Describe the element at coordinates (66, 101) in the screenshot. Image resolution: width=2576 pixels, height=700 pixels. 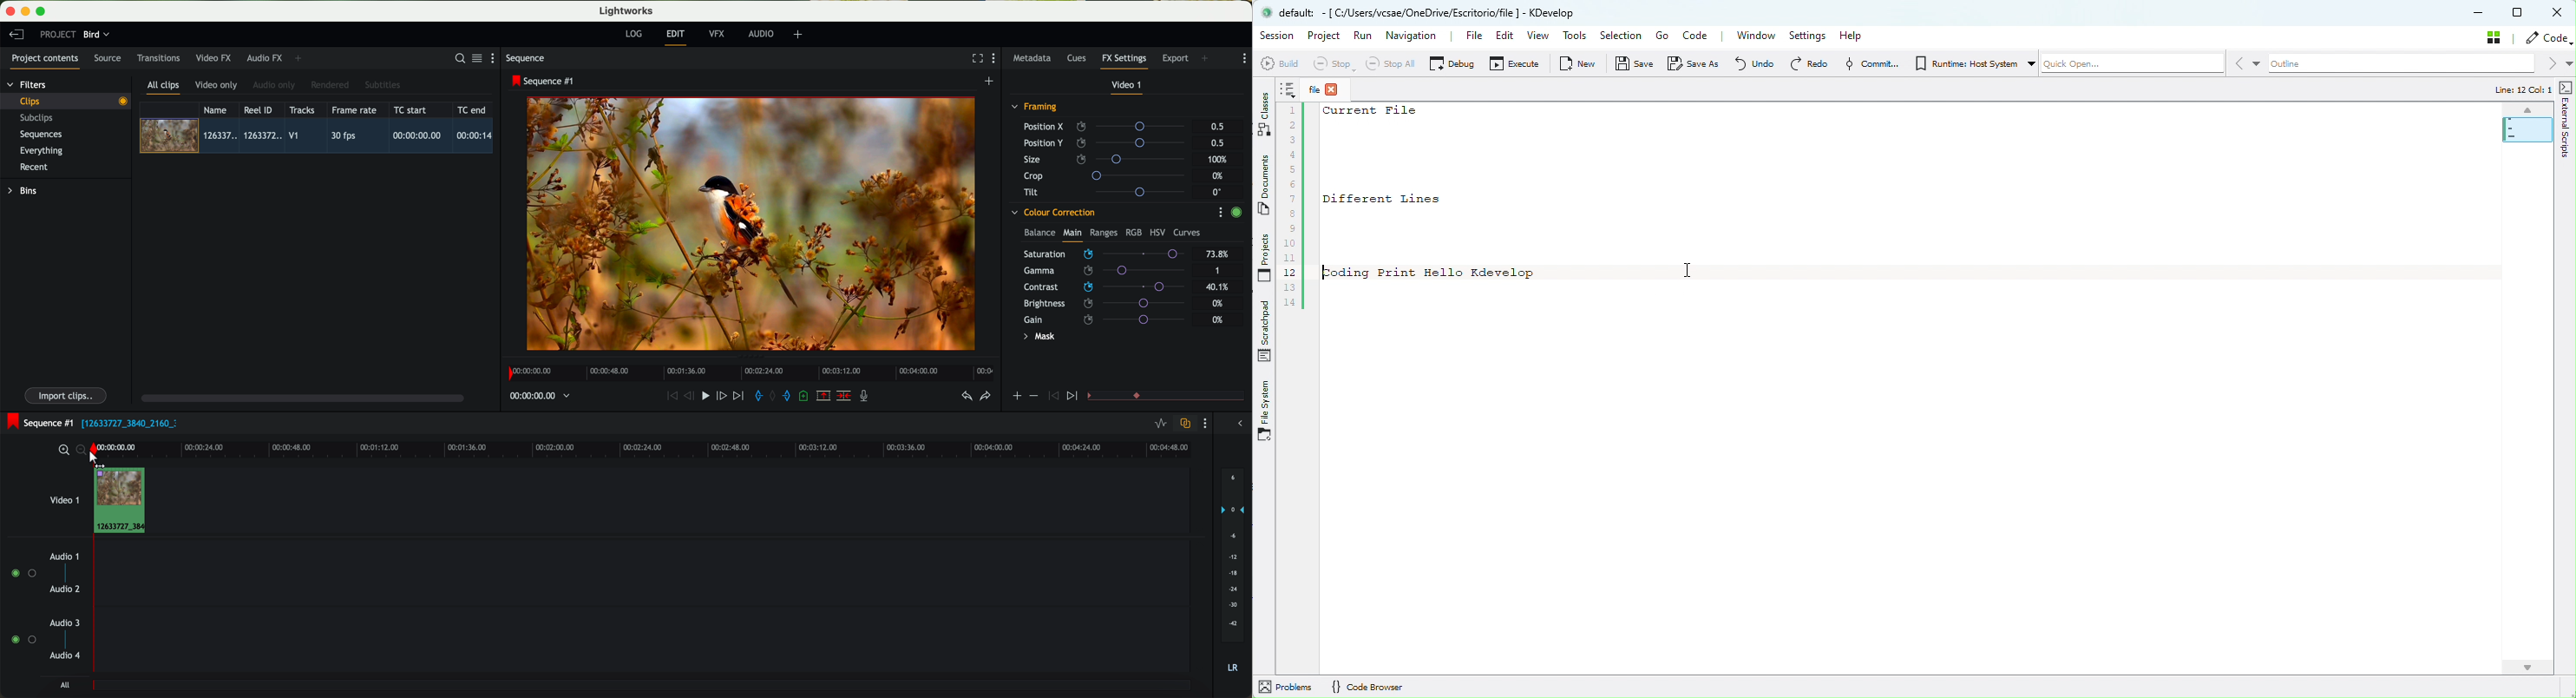
I see `clips` at that location.